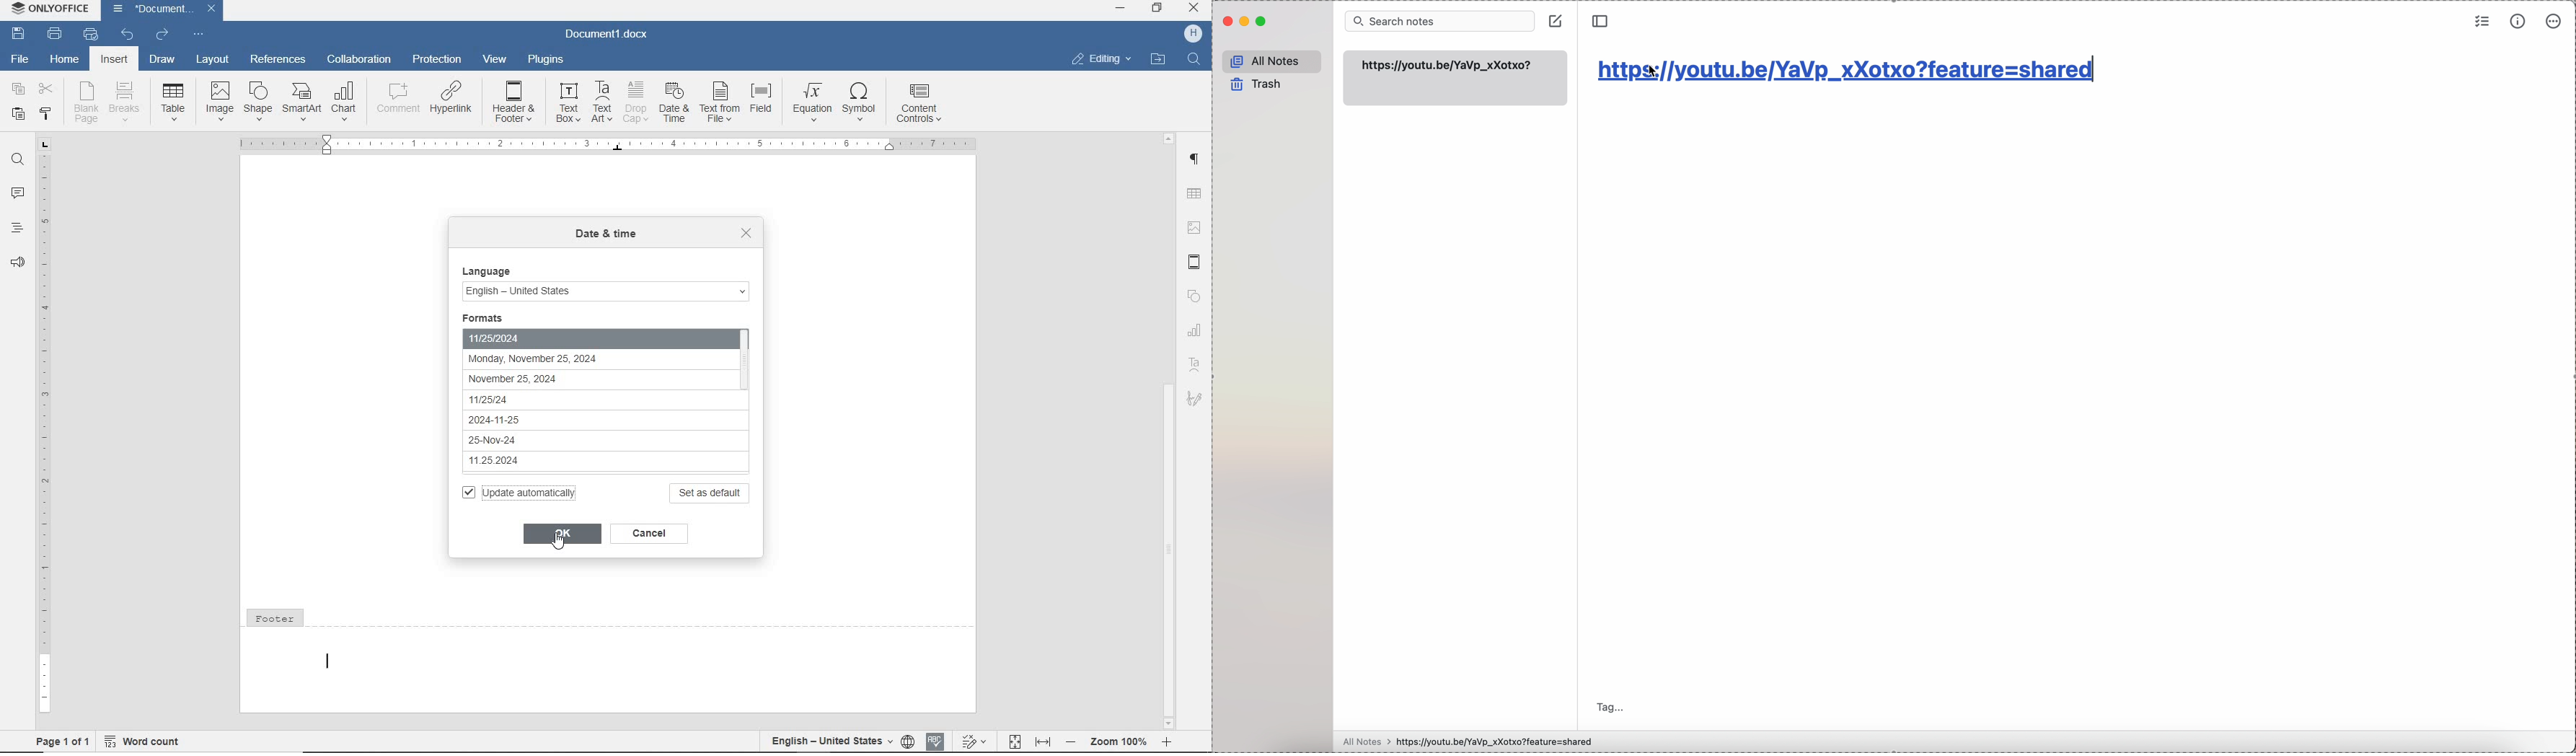 The height and width of the screenshot is (756, 2576). I want to click on headings, so click(16, 228).